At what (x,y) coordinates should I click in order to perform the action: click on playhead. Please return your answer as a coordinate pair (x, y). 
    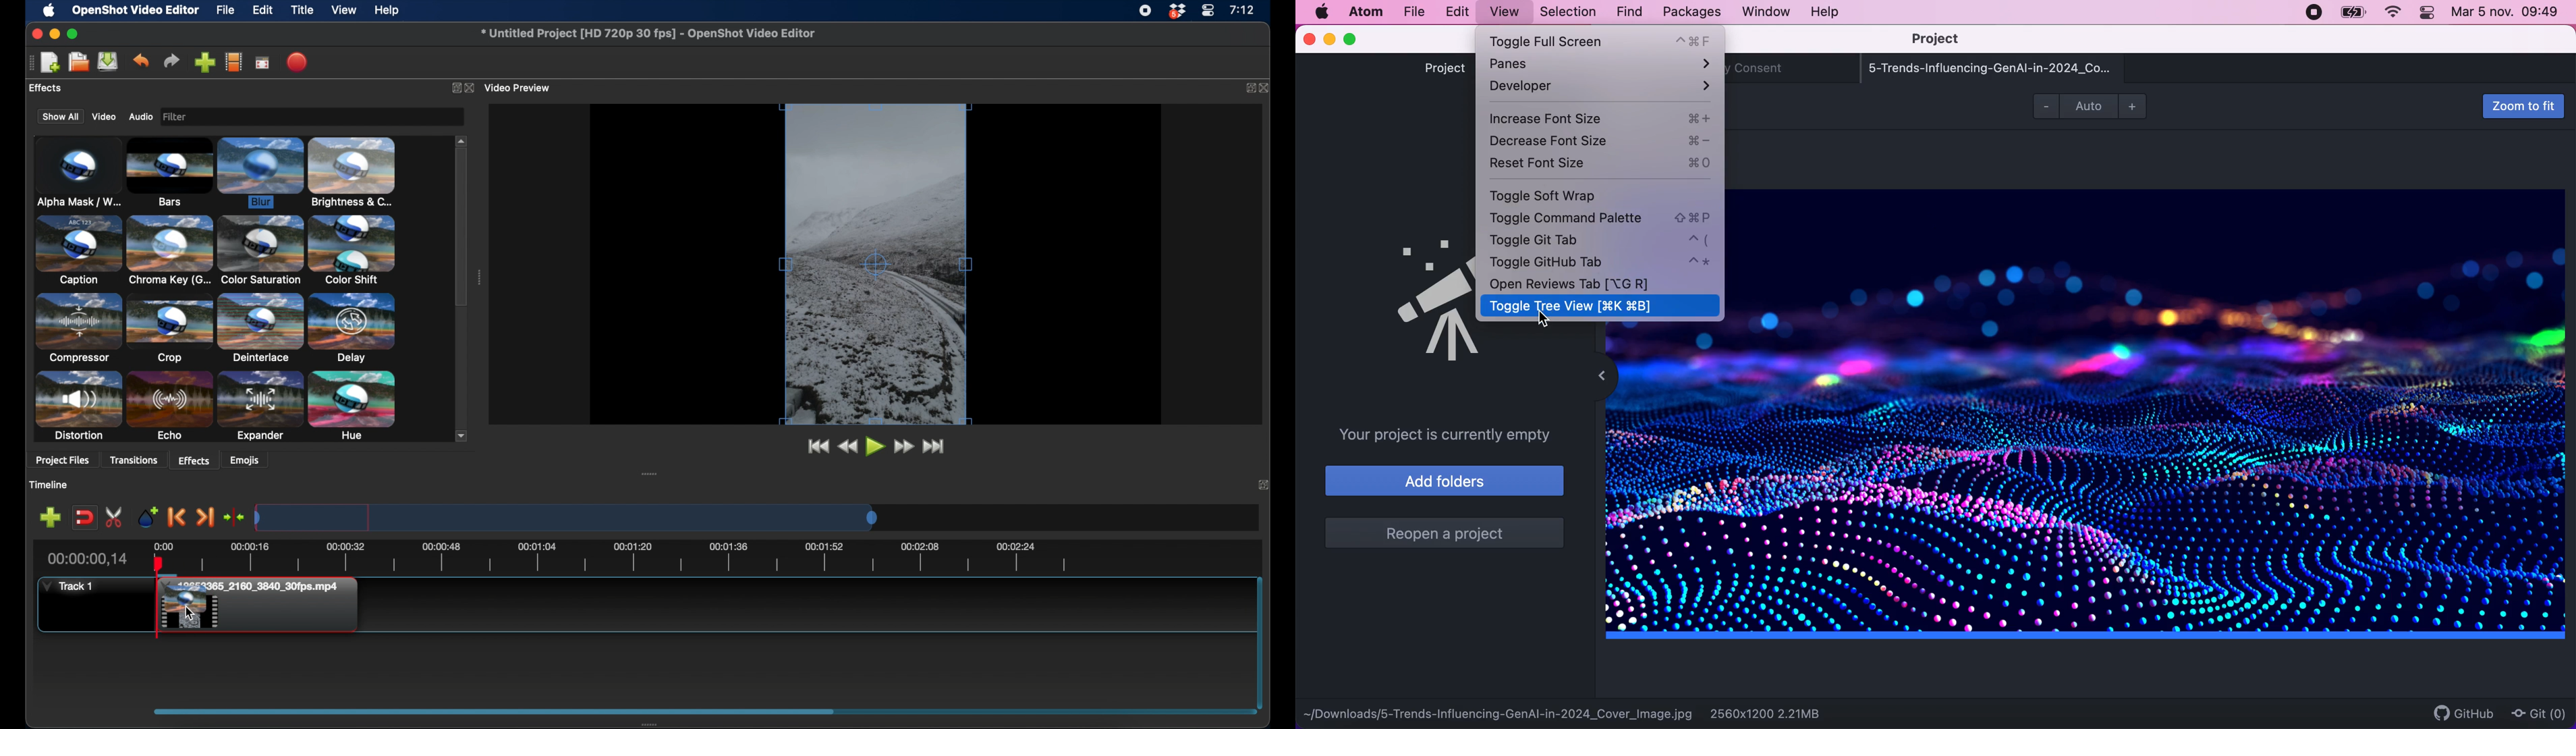
    Looking at the image, I should click on (157, 597).